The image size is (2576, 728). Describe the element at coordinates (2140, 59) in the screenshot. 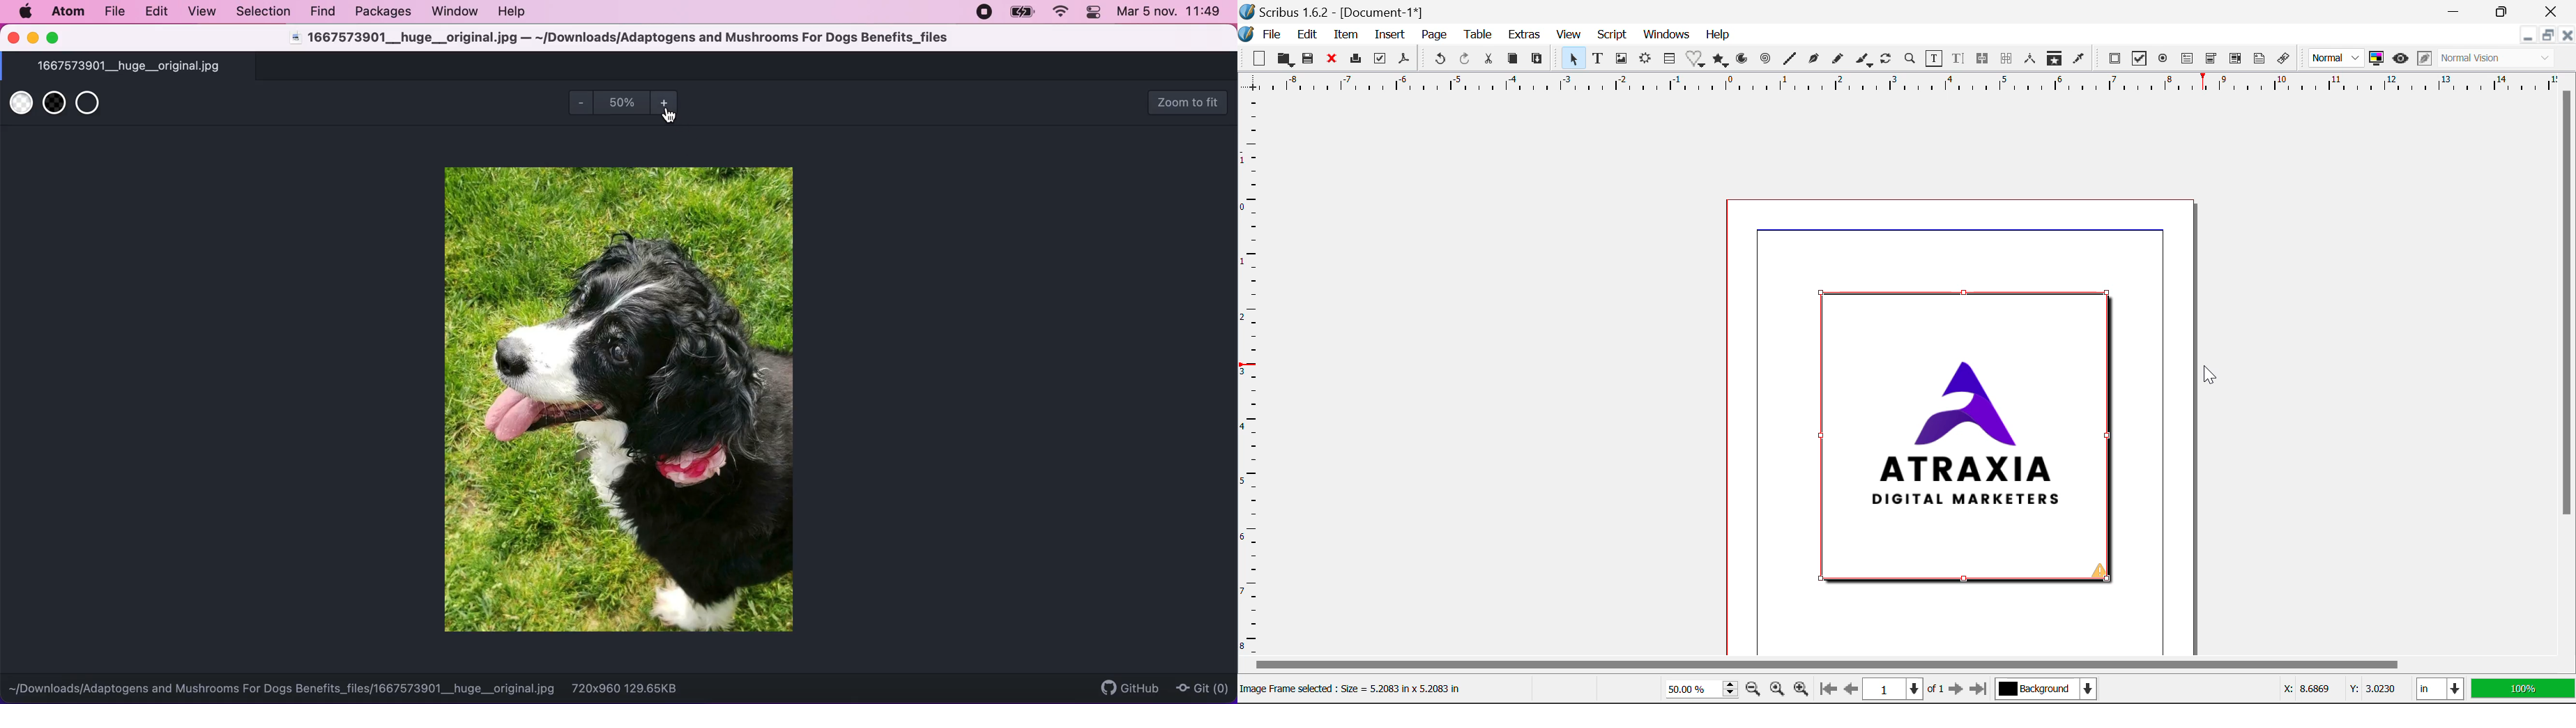

I see `Pdf Checkbox` at that location.